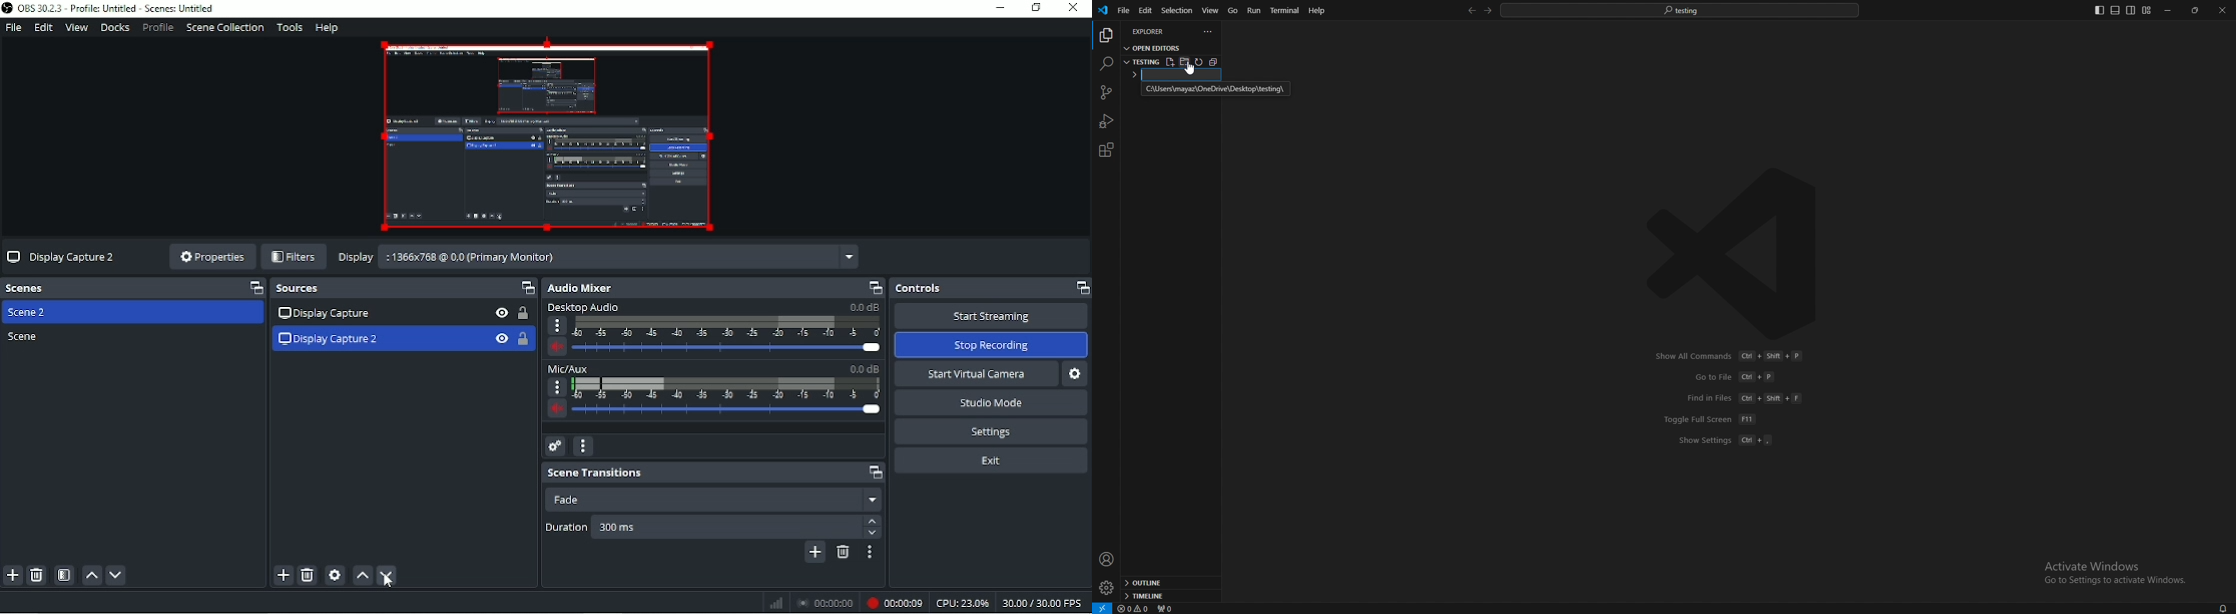  I want to click on Open scene filters, so click(62, 575).